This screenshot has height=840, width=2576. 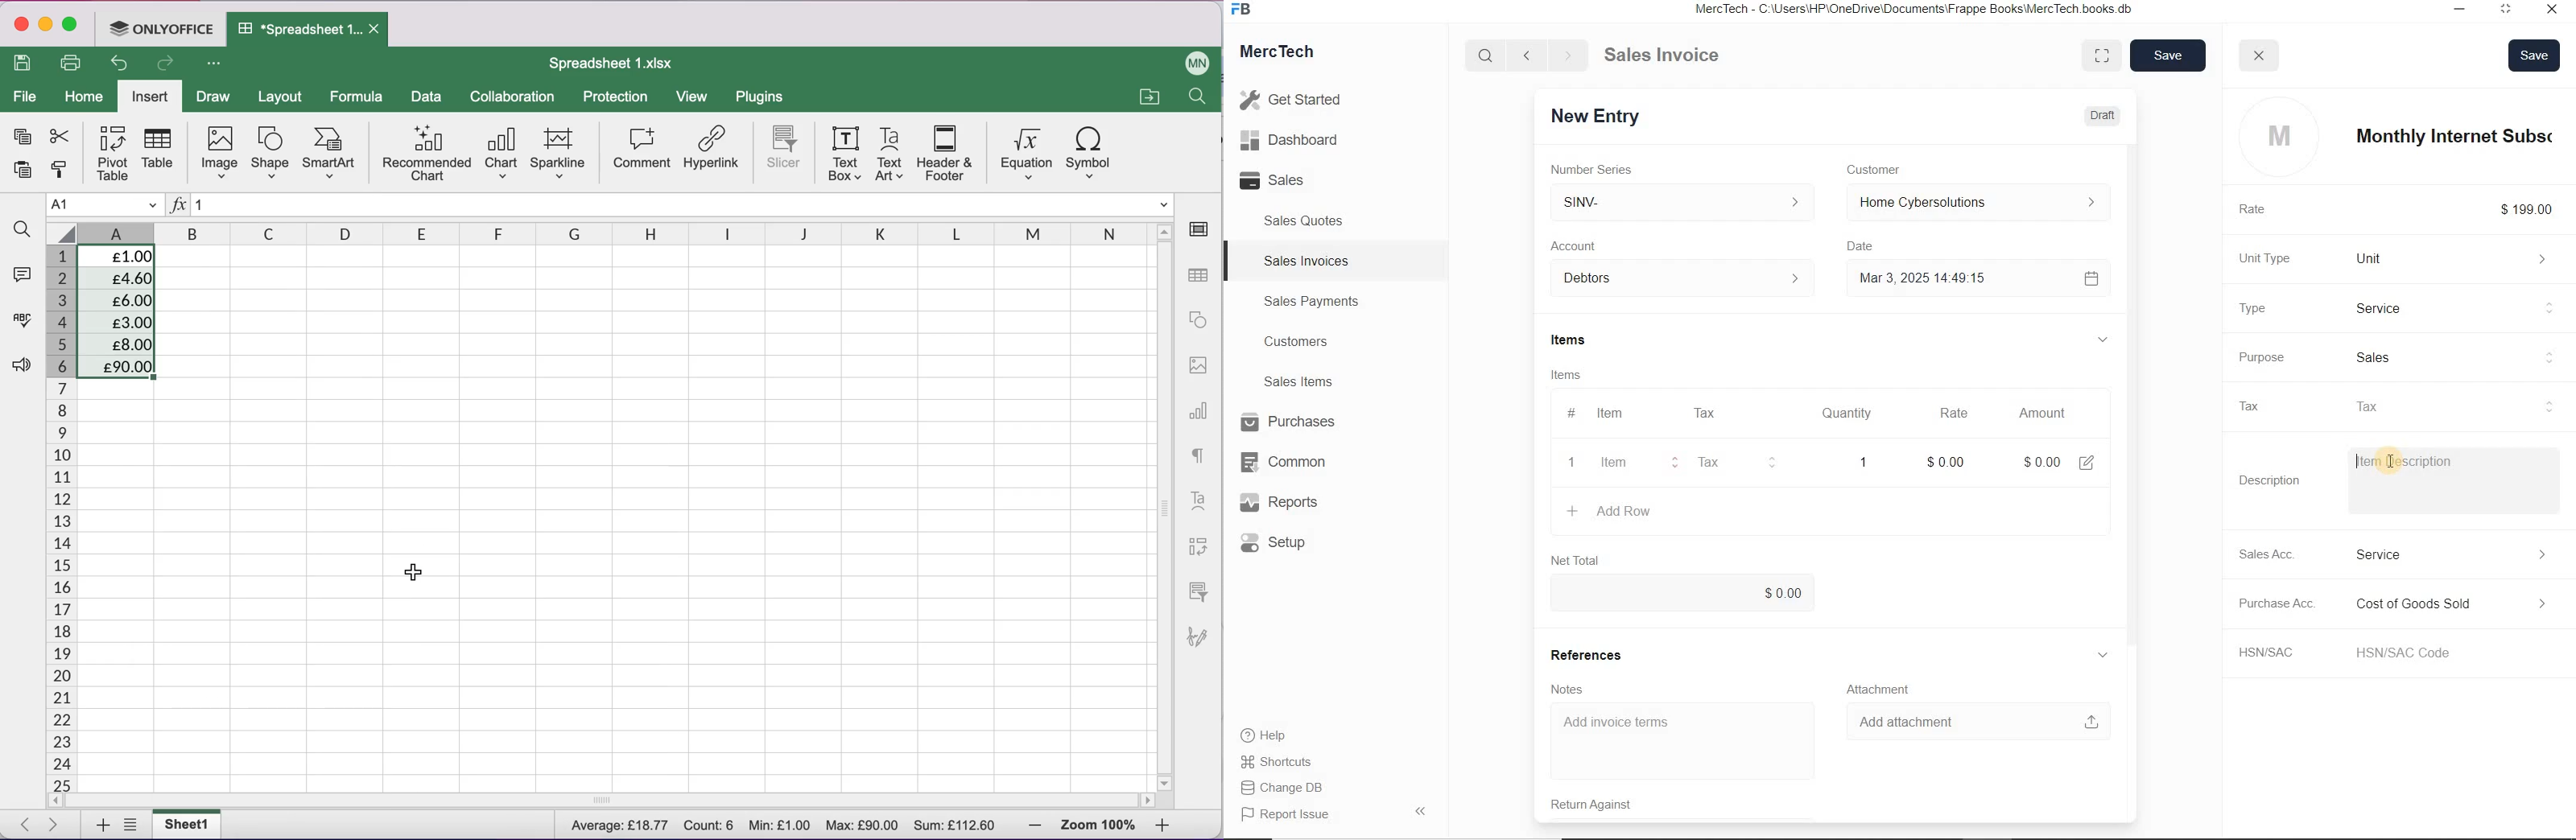 I want to click on cursor, so click(x=2392, y=459).